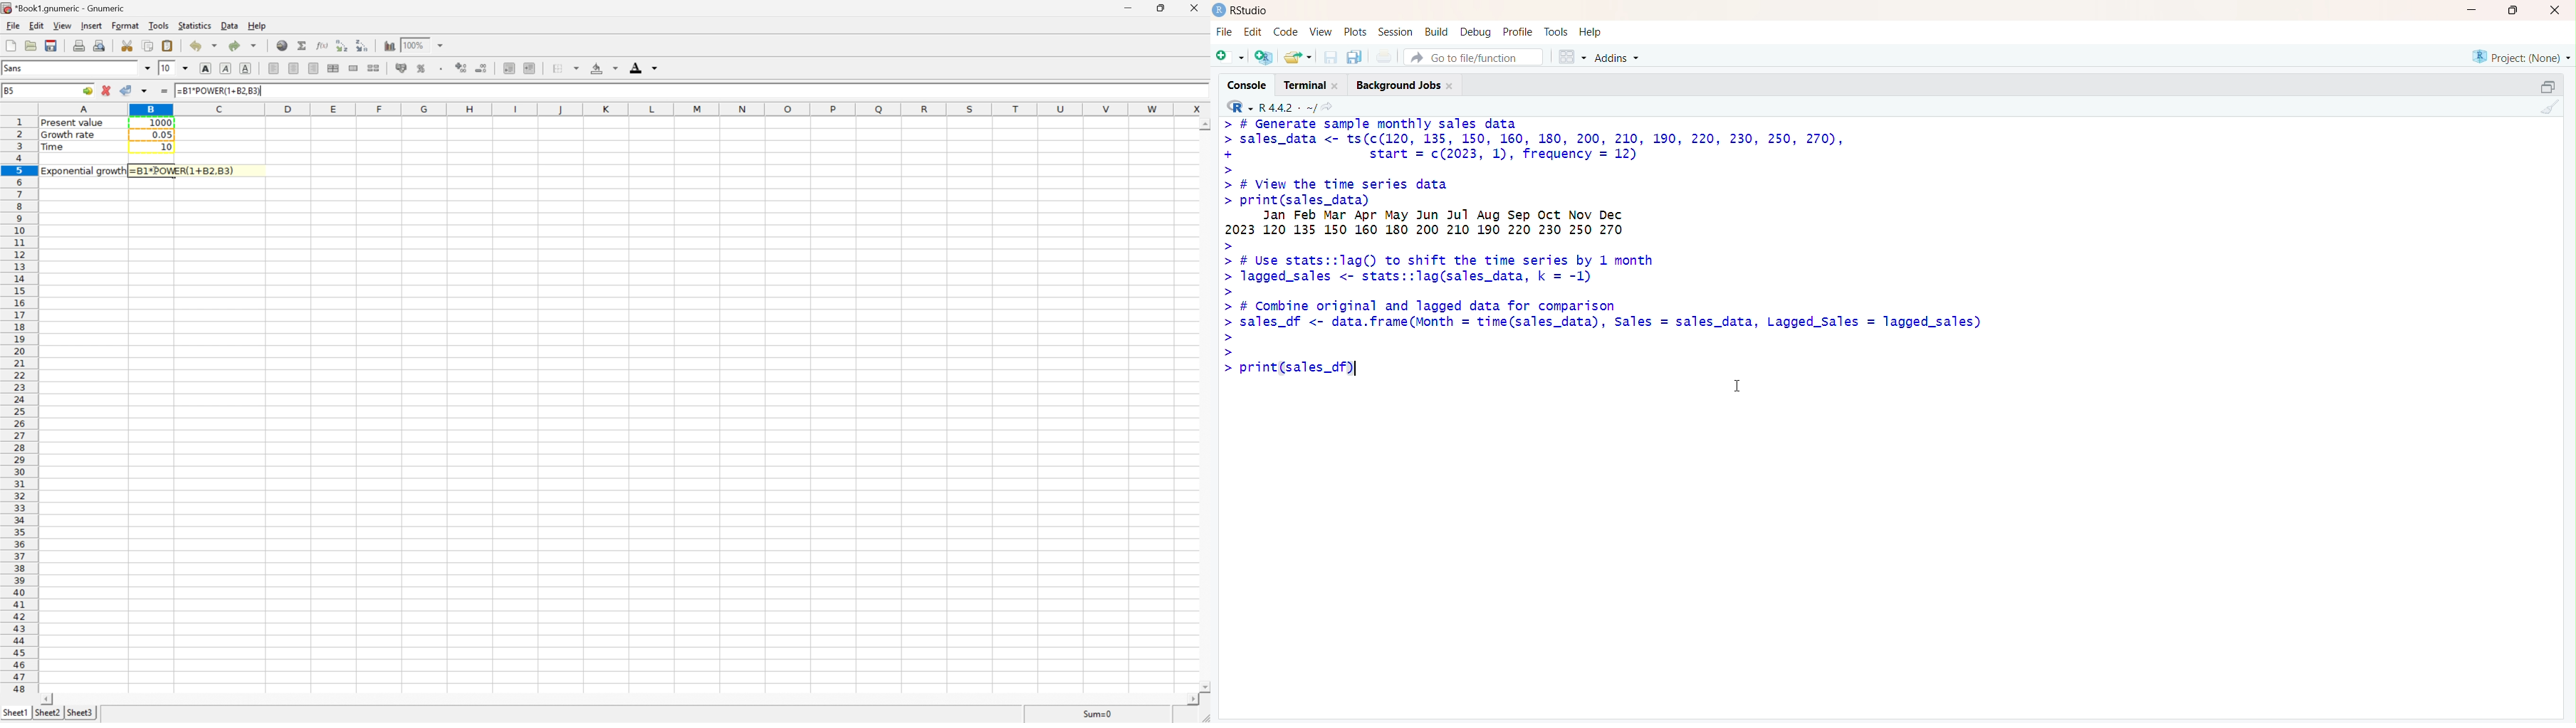 This screenshot has width=2576, height=728. Describe the element at coordinates (1602, 299) in the screenshot. I see `> # Use stats::lag() to shift the time series by 1 month> lagged_sales <- stats::lag(sales_data, k = -1)>> # Combine original and lagged data for comparison> sales_df <- data.frame(Month = time(sales_data), Sales = sales_data, Lagged_Sales = lagged_sales>>>` at that location.